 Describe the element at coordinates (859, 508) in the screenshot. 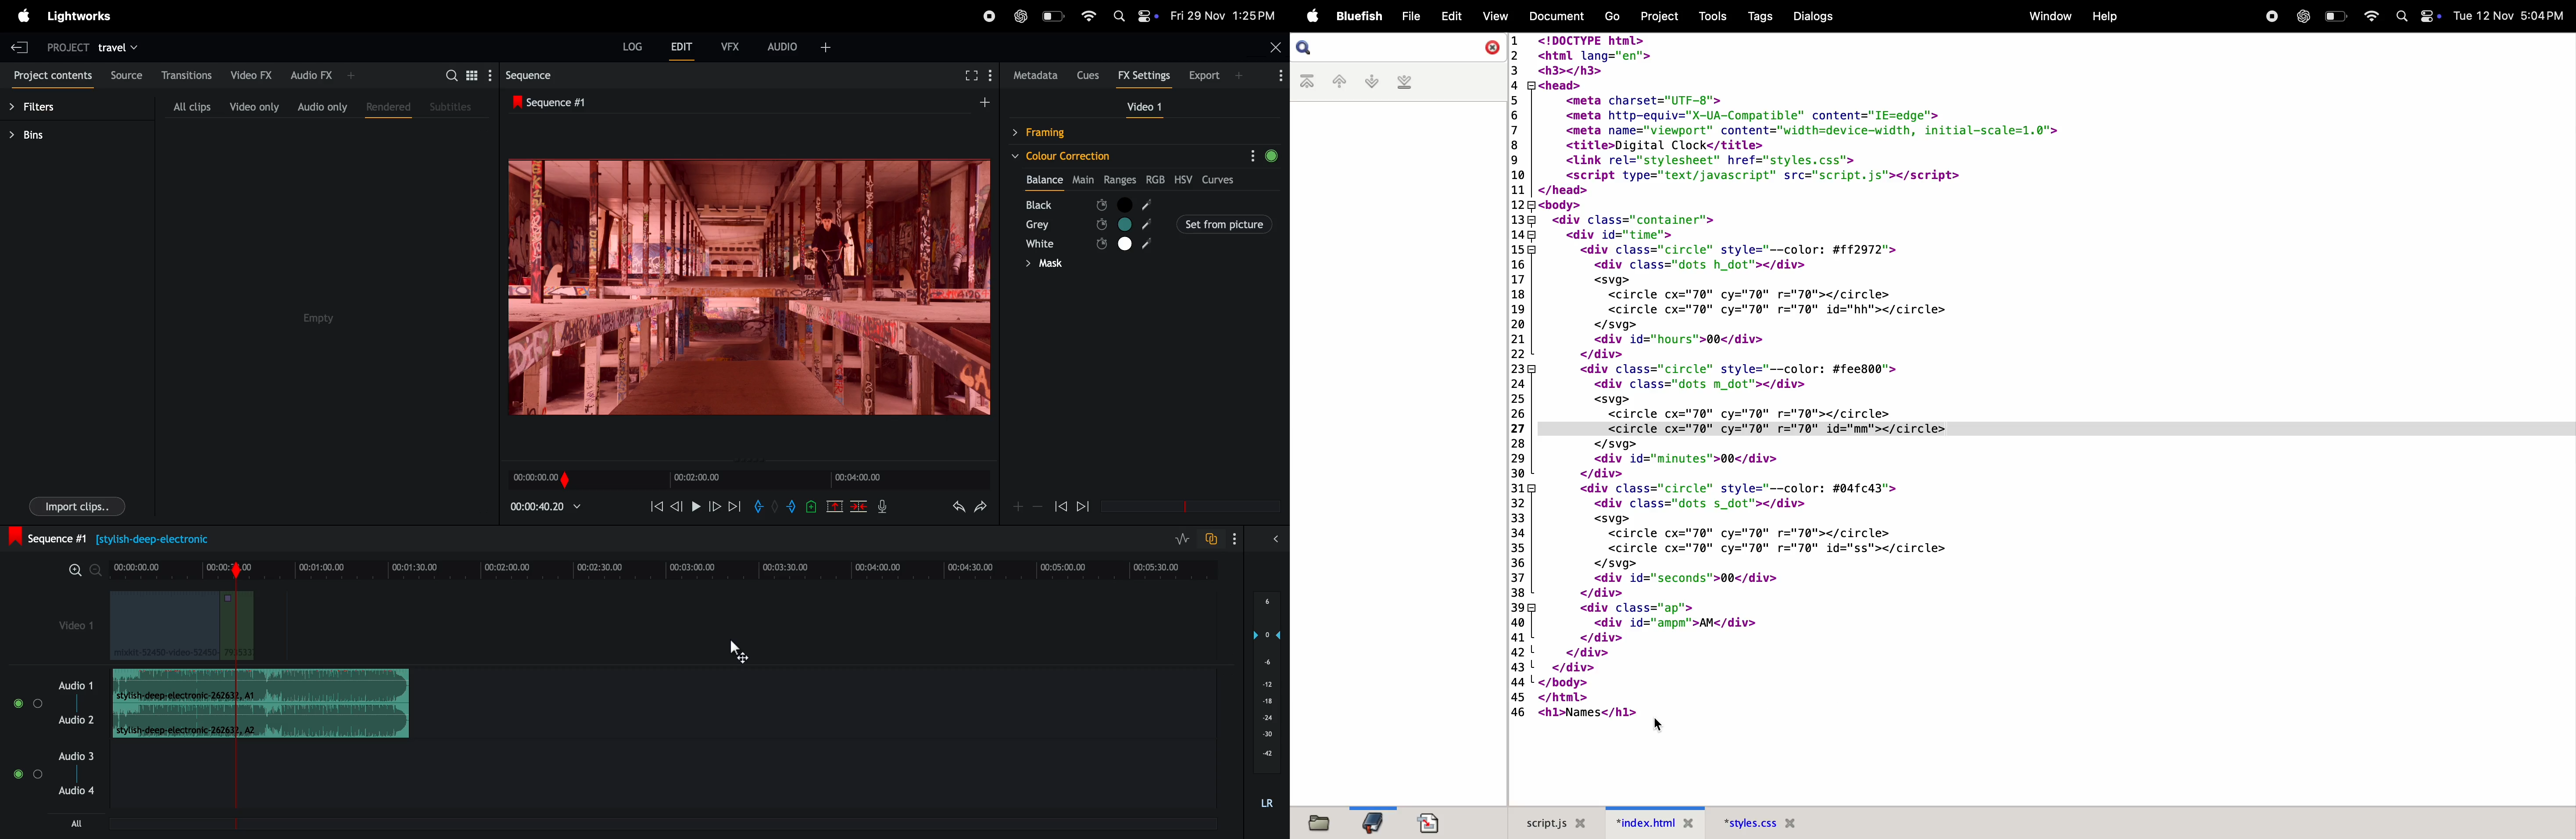

I see `delete` at that location.